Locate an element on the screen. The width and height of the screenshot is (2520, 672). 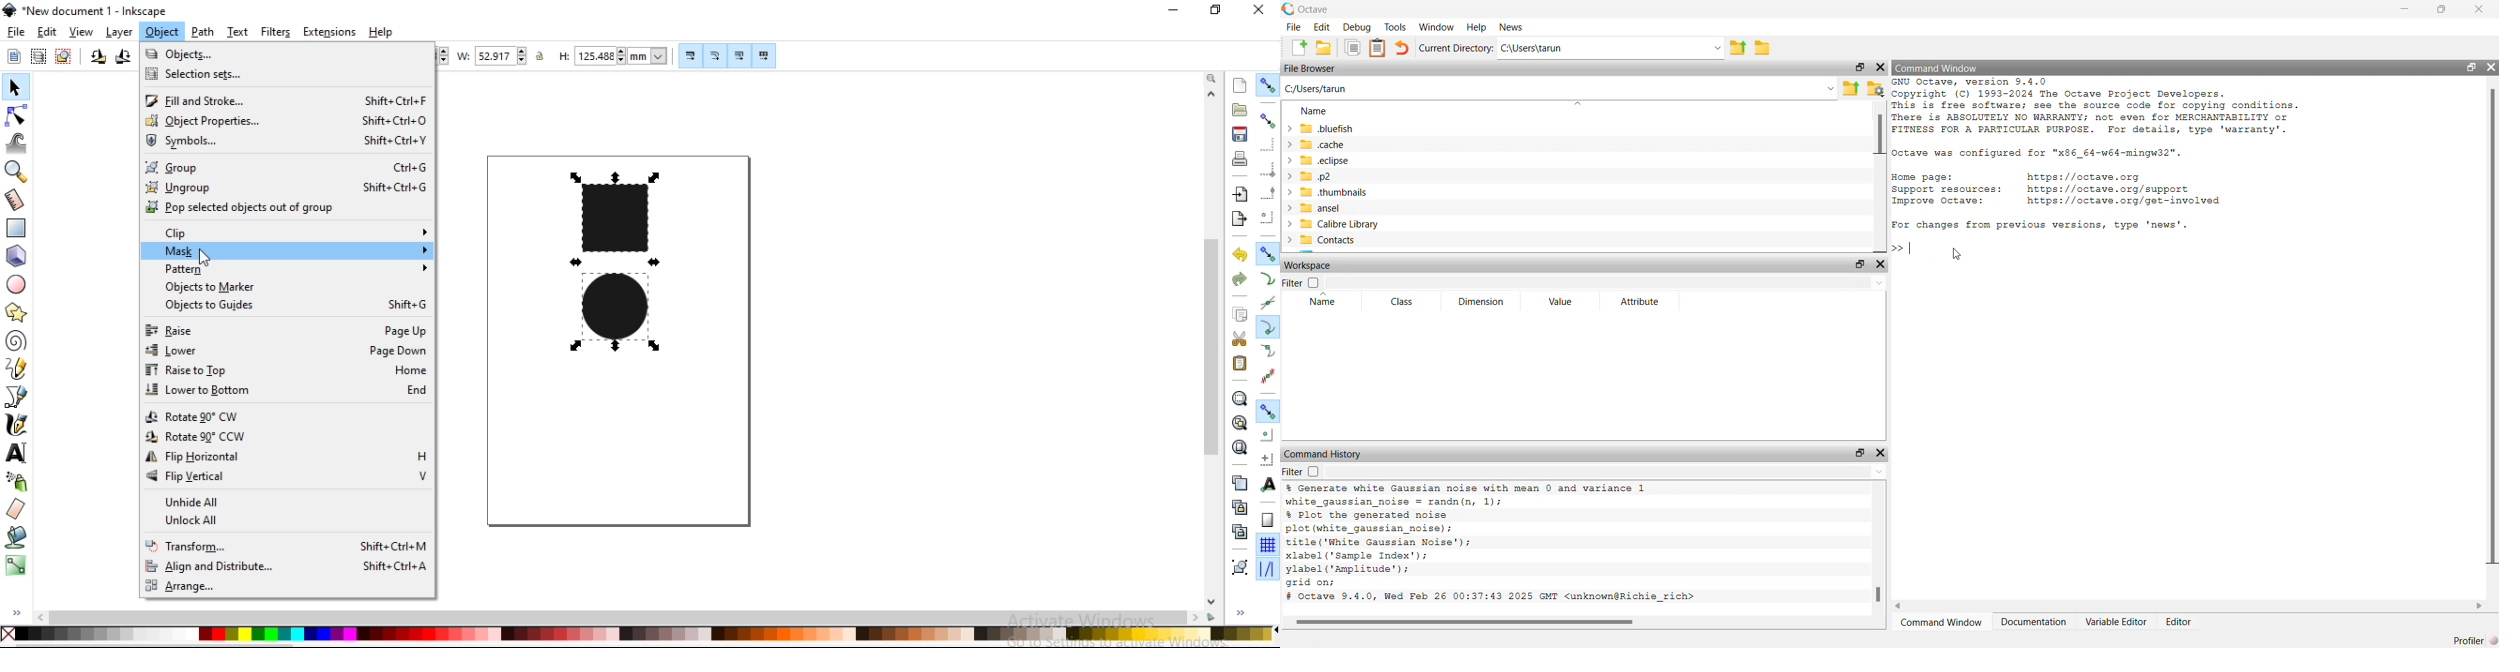
erase existing paths is located at coordinates (17, 510).